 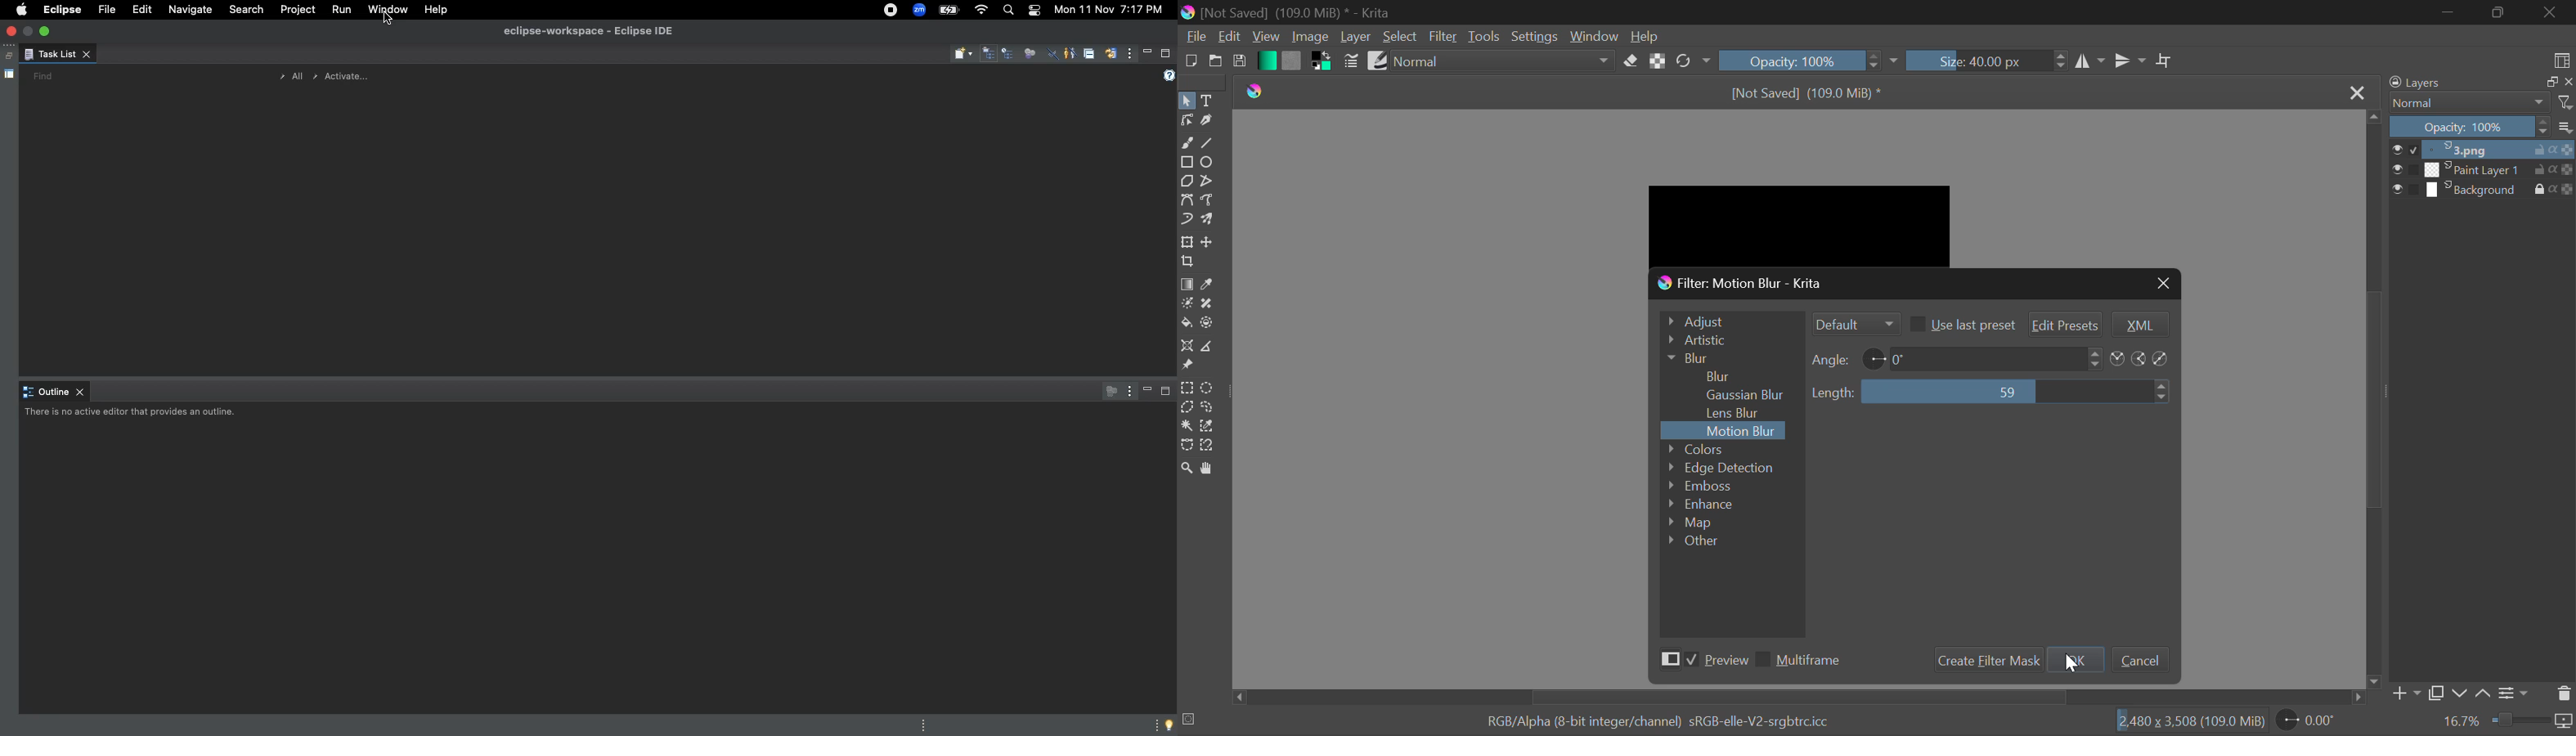 What do you see at coordinates (1986, 660) in the screenshot?
I see `Create Filter Mask` at bounding box center [1986, 660].